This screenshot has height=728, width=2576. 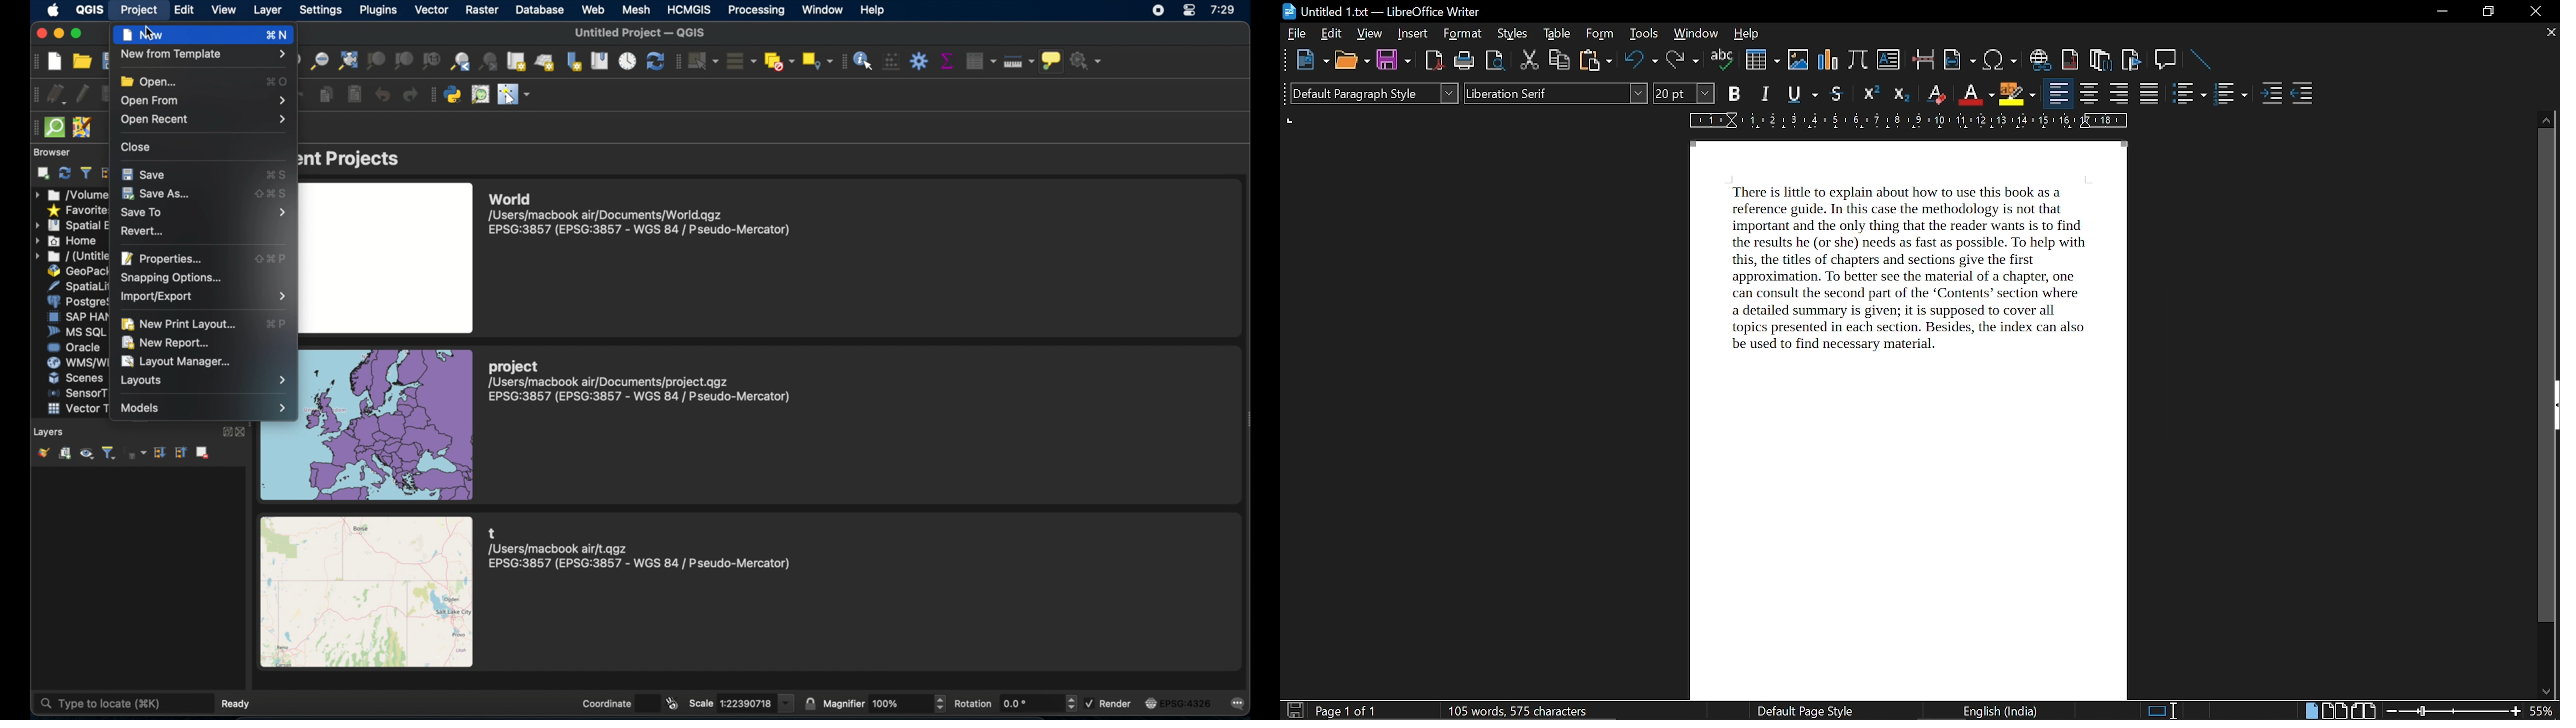 I want to click on icon, so click(x=52, y=379).